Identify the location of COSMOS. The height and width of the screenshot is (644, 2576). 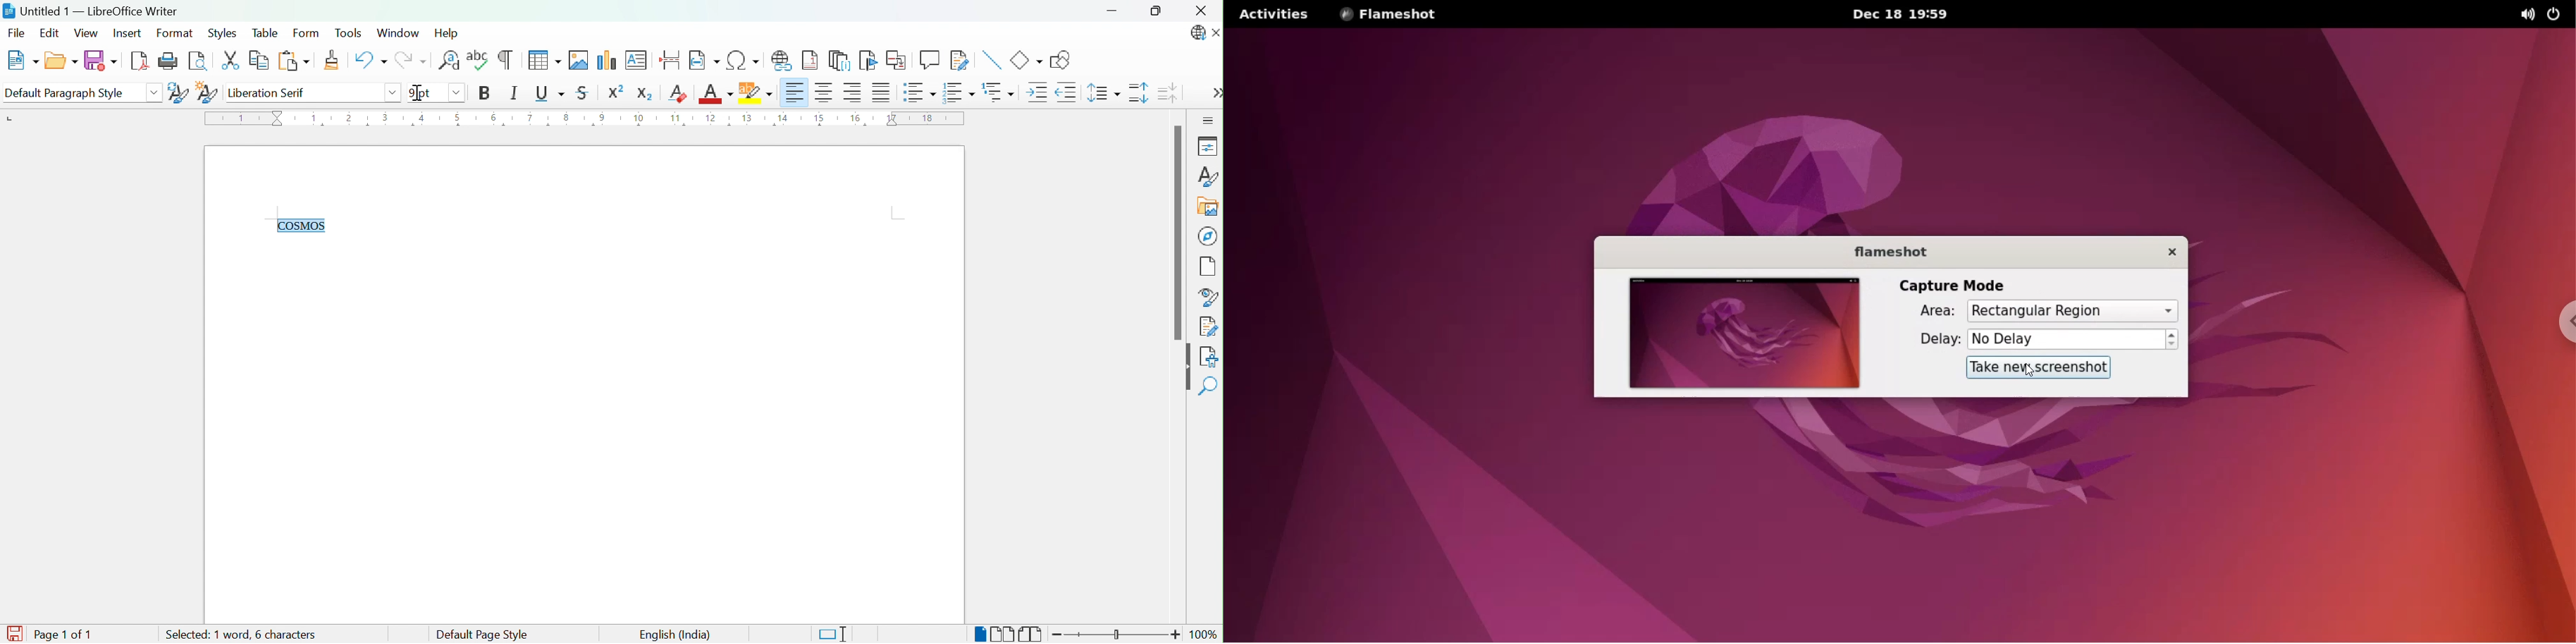
(311, 226).